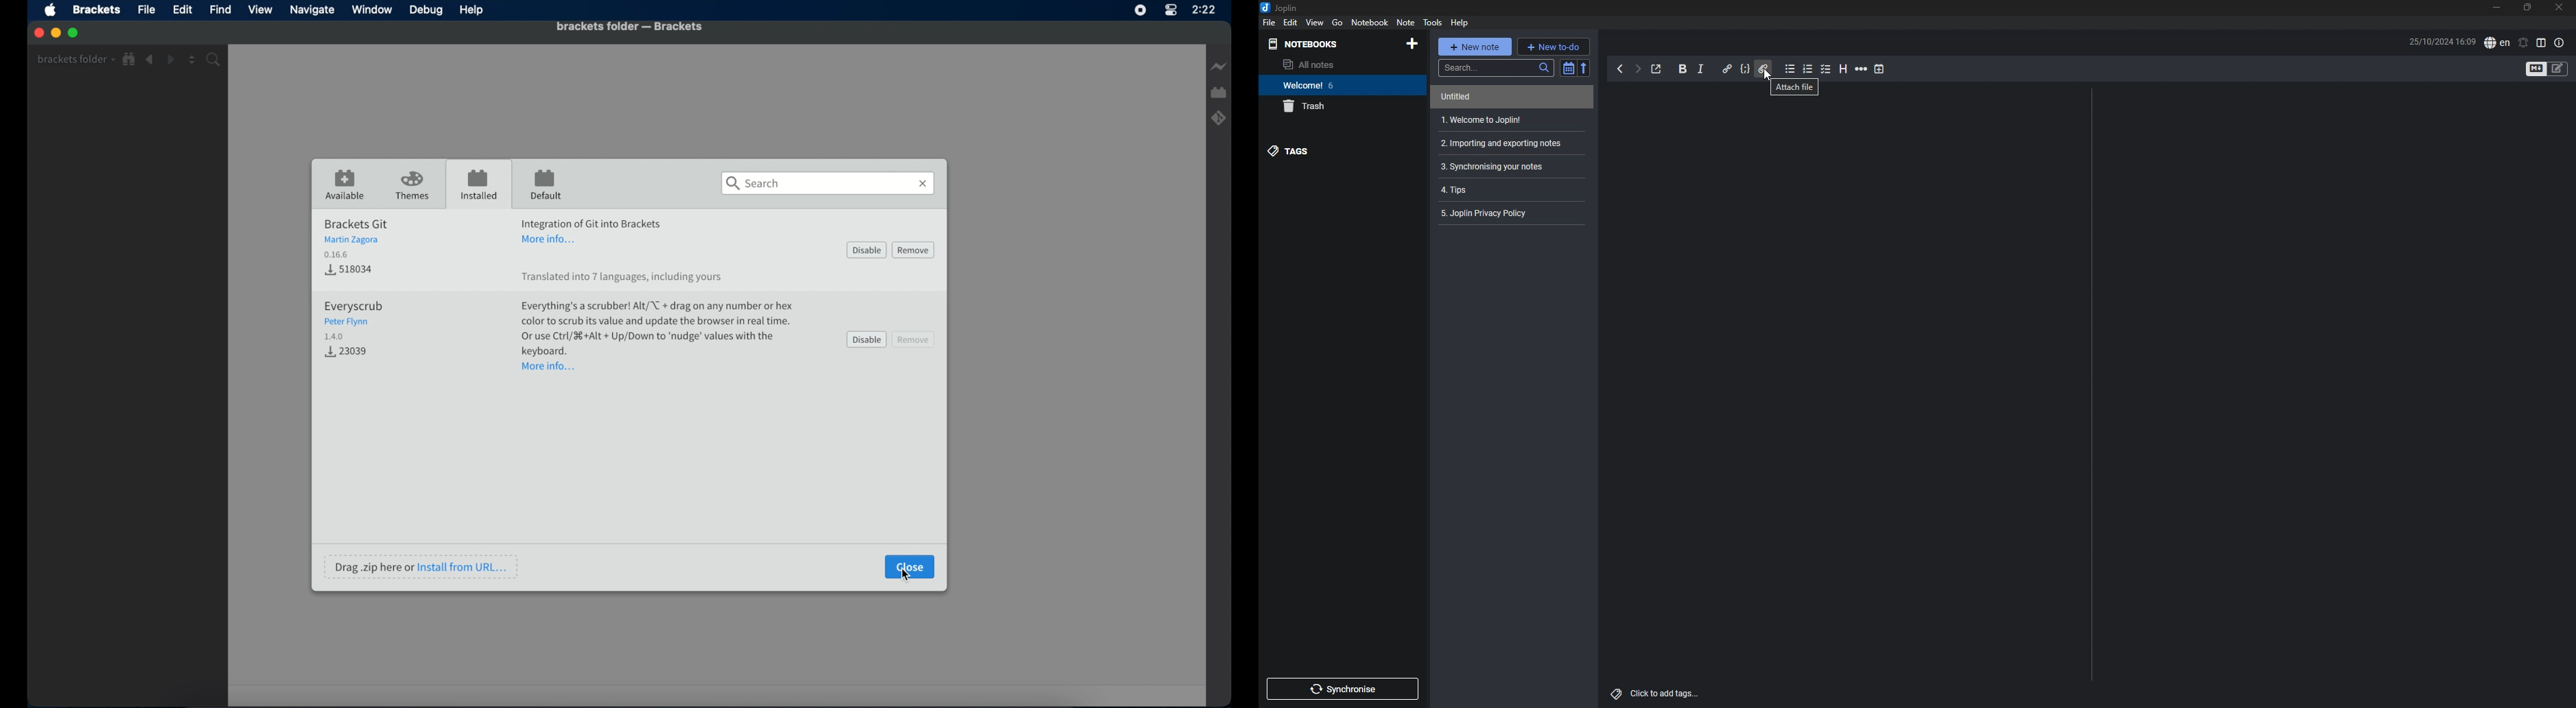  Describe the element at coordinates (1879, 69) in the screenshot. I see `insert time` at that location.